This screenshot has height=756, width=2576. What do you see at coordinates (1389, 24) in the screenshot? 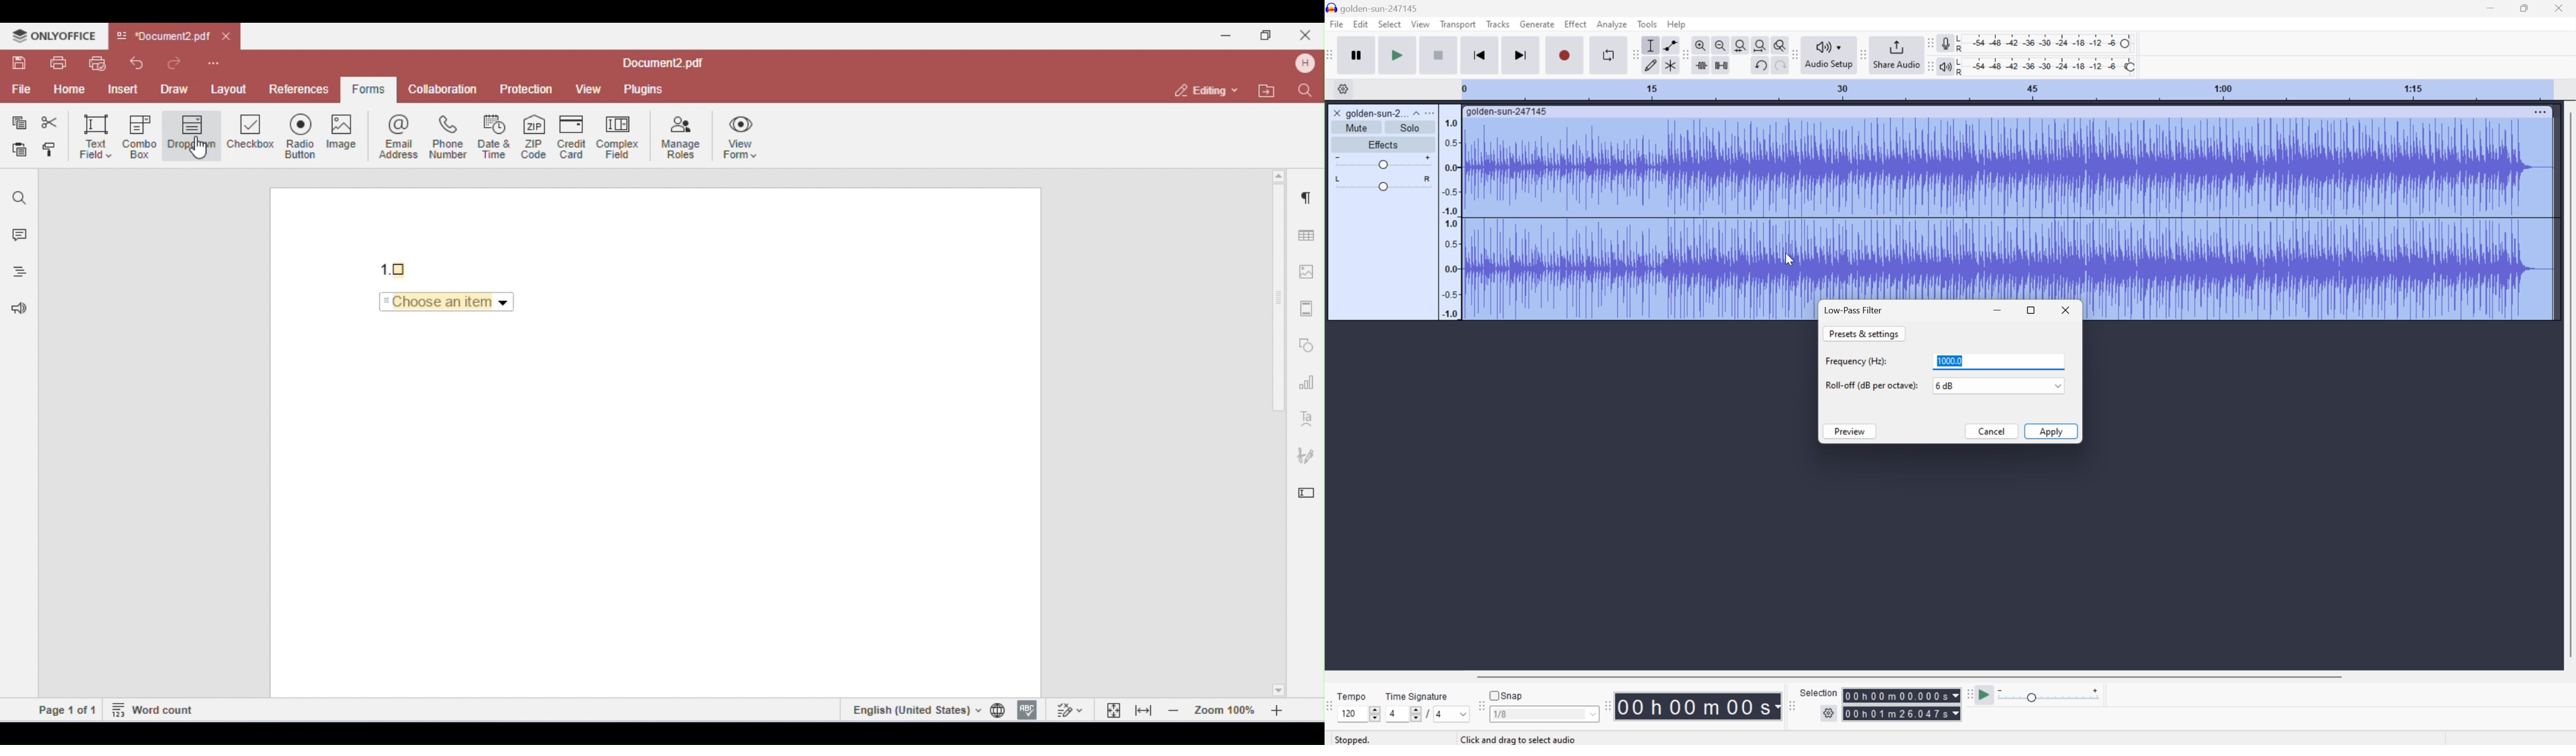
I see `Select` at bounding box center [1389, 24].